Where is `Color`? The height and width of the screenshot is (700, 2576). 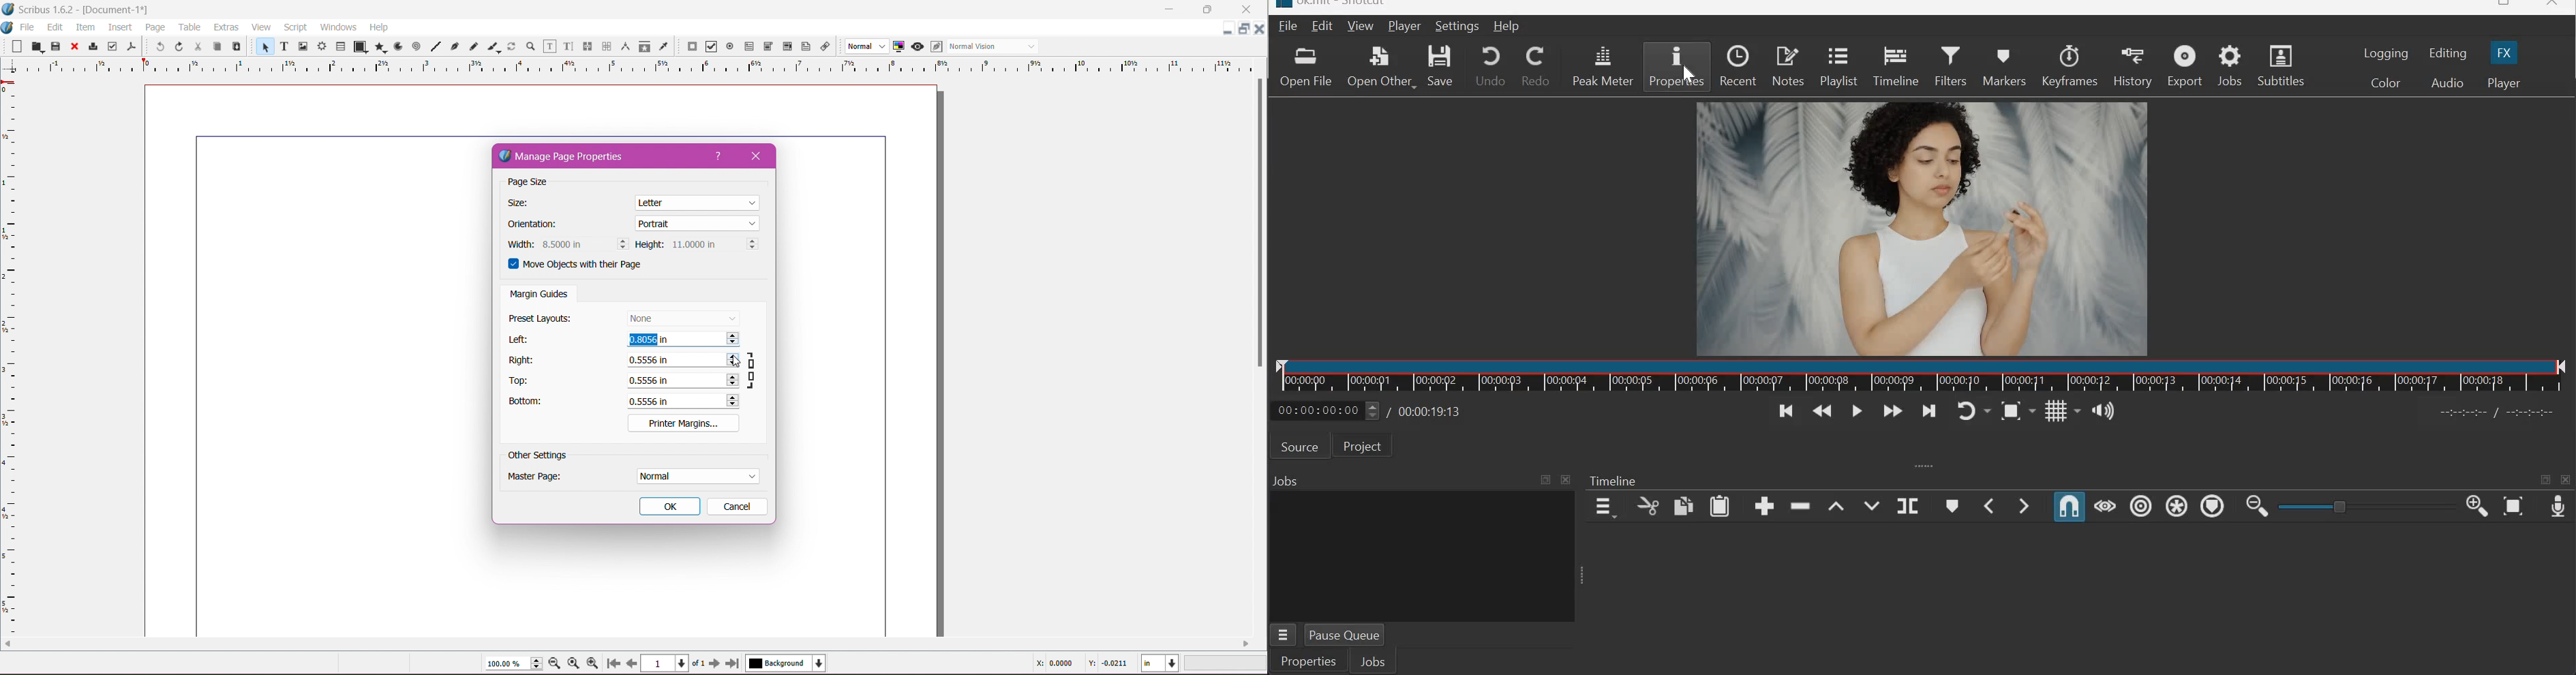
Color is located at coordinates (2384, 82).